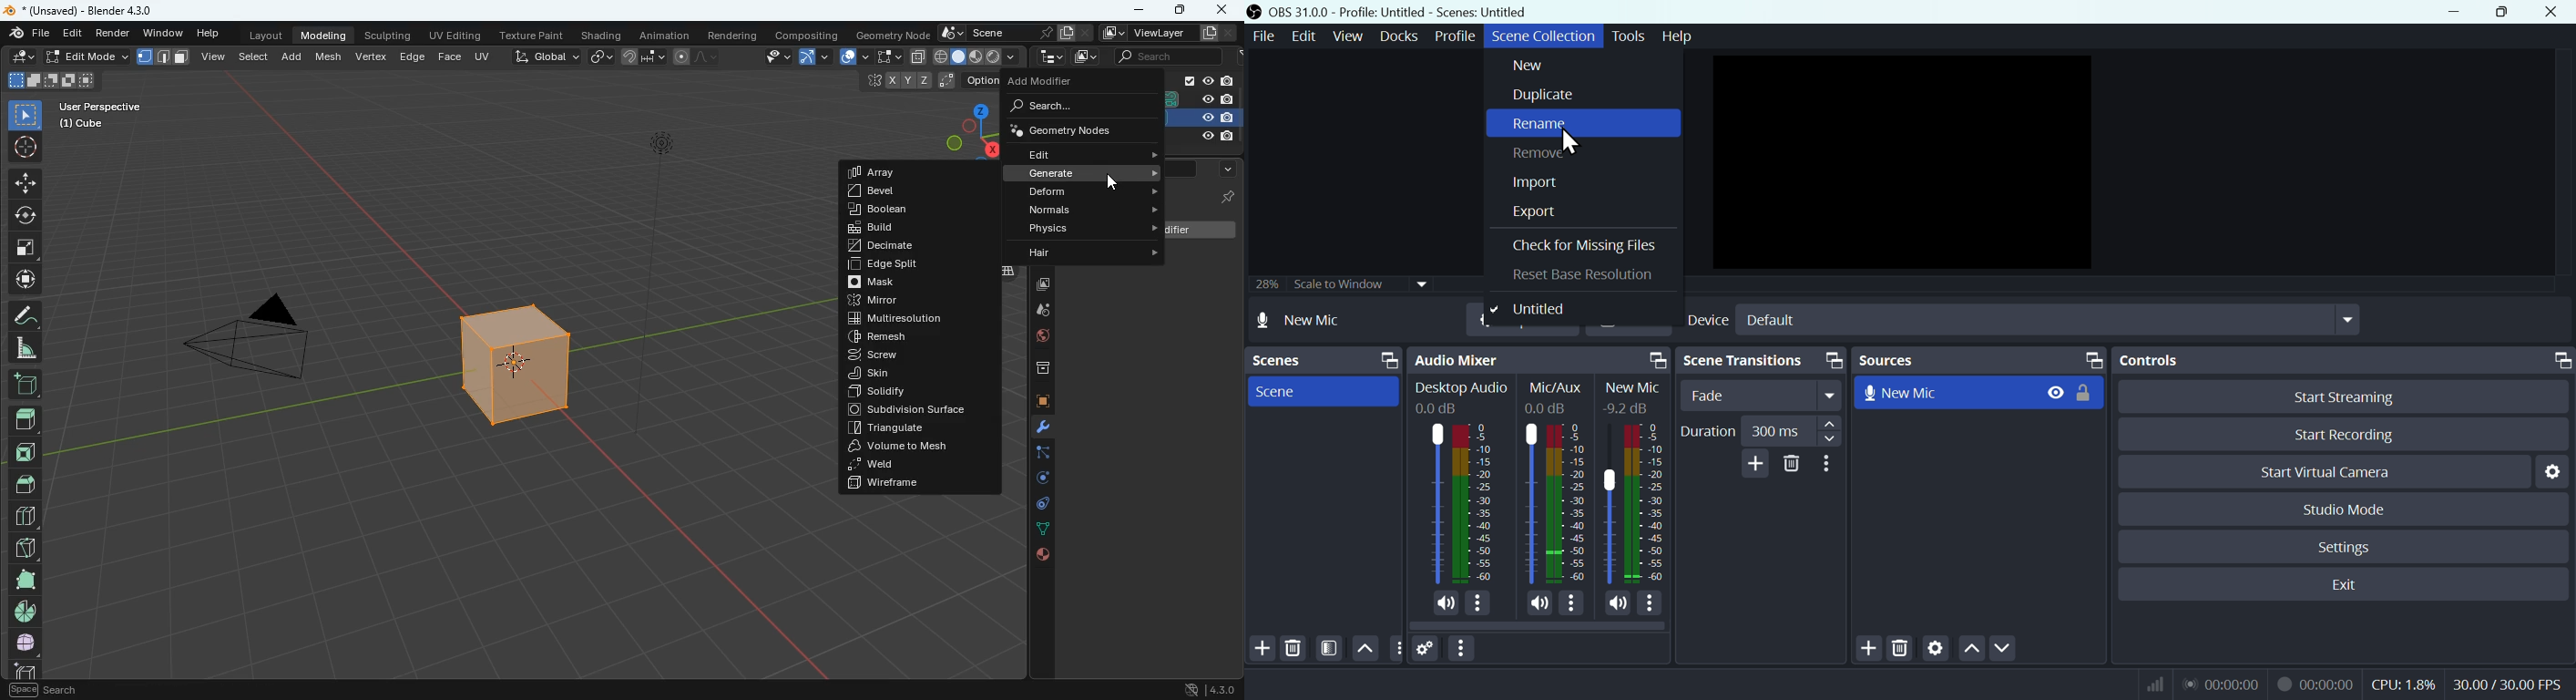 The width and height of the screenshot is (2576, 700). I want to click on Untitled, so click(1542, 308).